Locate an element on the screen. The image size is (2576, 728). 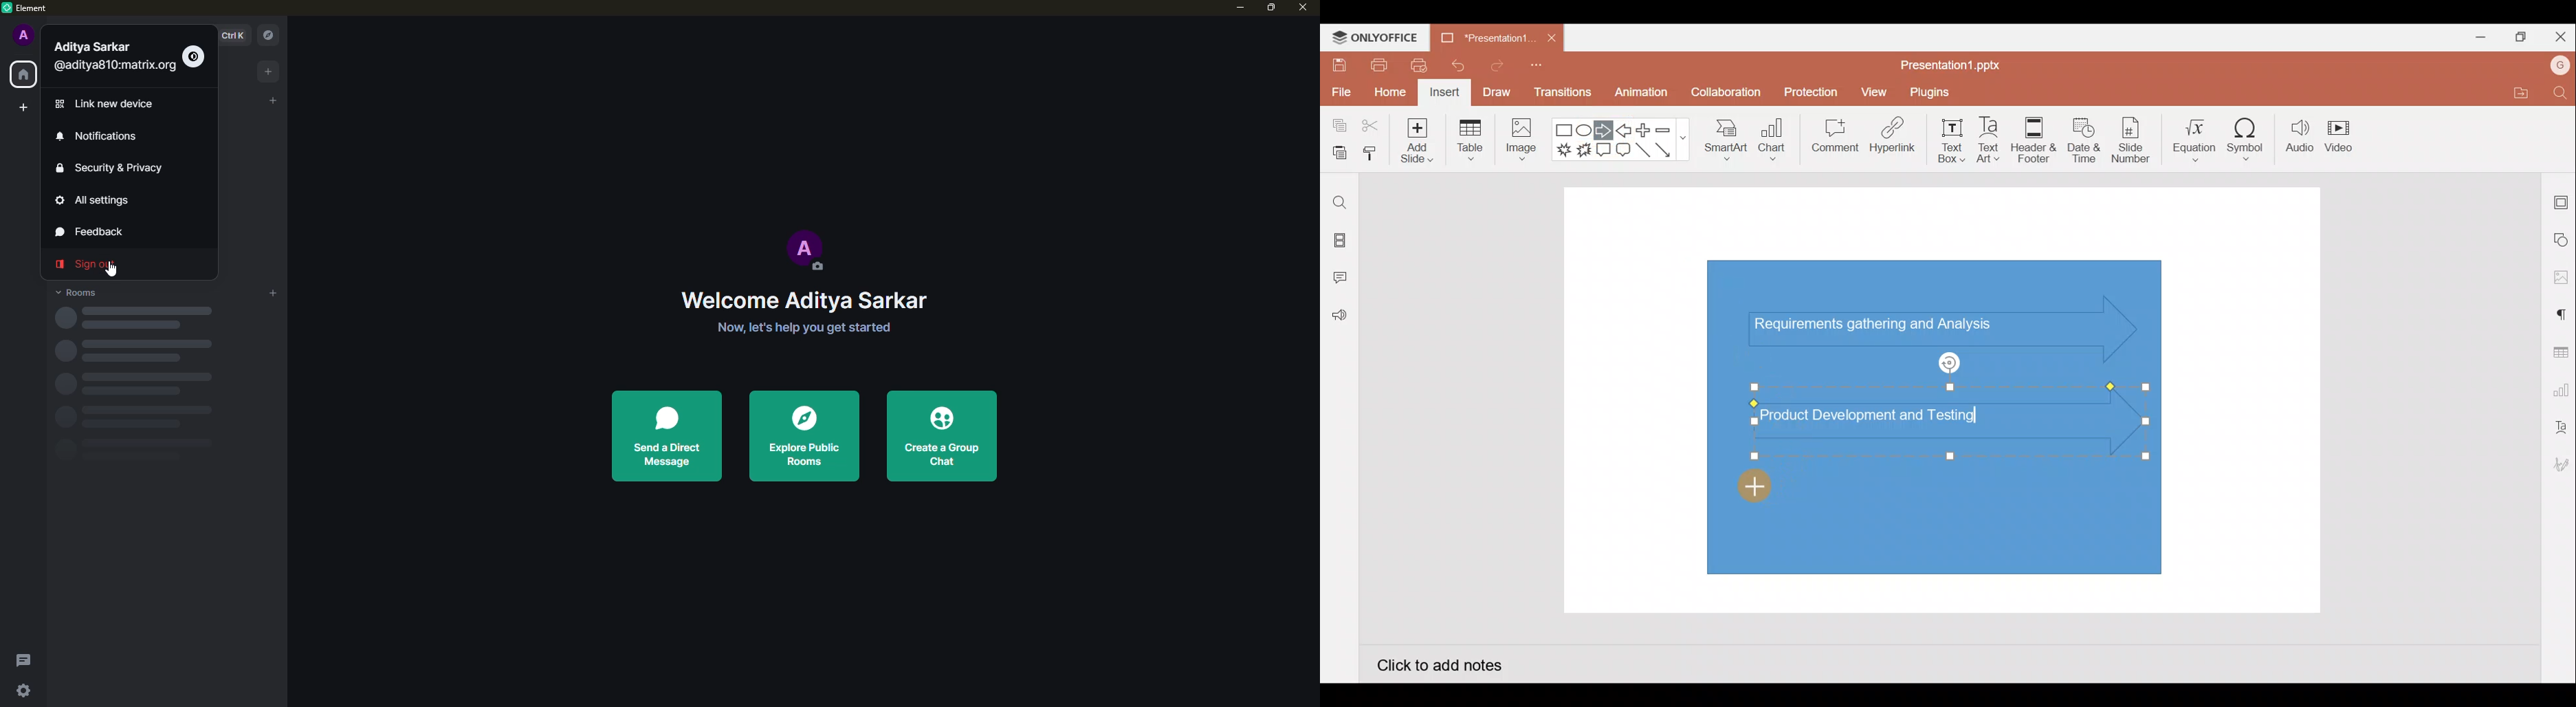
Image settings is located at coordinates (2561, 278).